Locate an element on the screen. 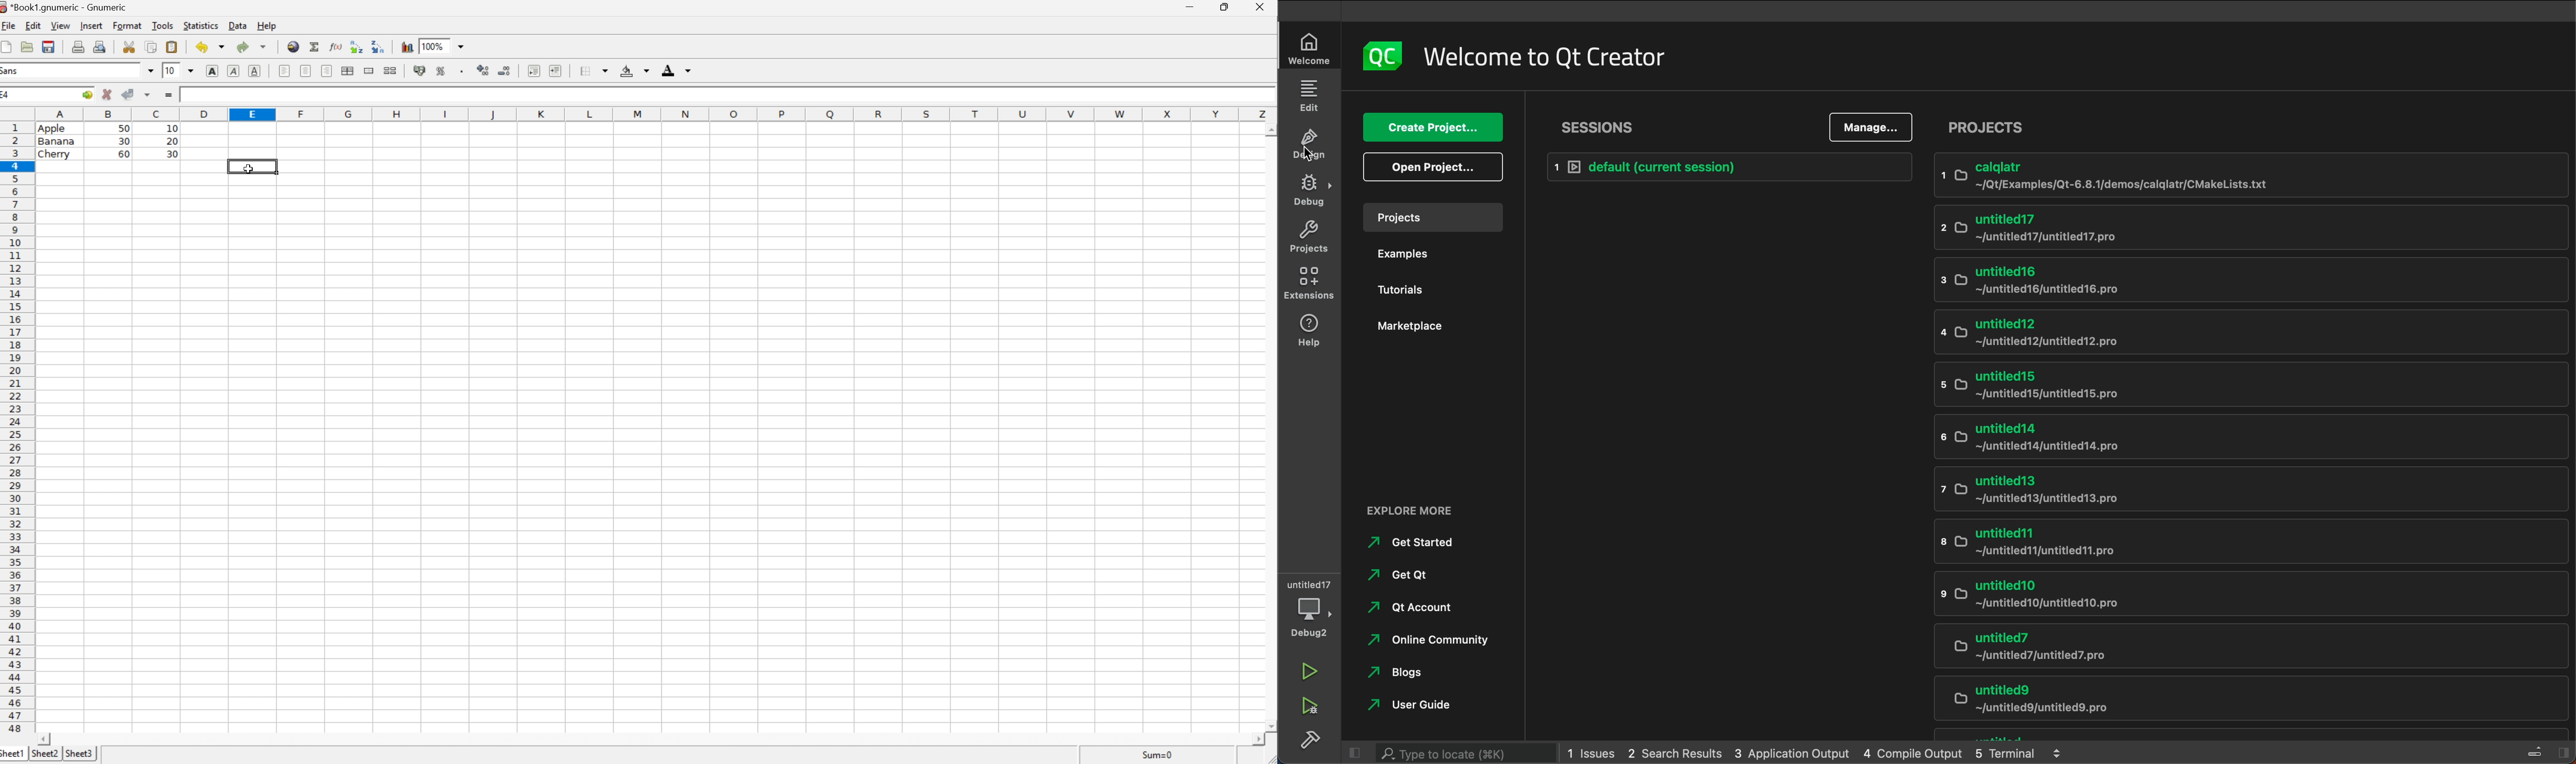 The width and height of the screenshot is (2576, 784). help is located at coordinates (1307, 333).